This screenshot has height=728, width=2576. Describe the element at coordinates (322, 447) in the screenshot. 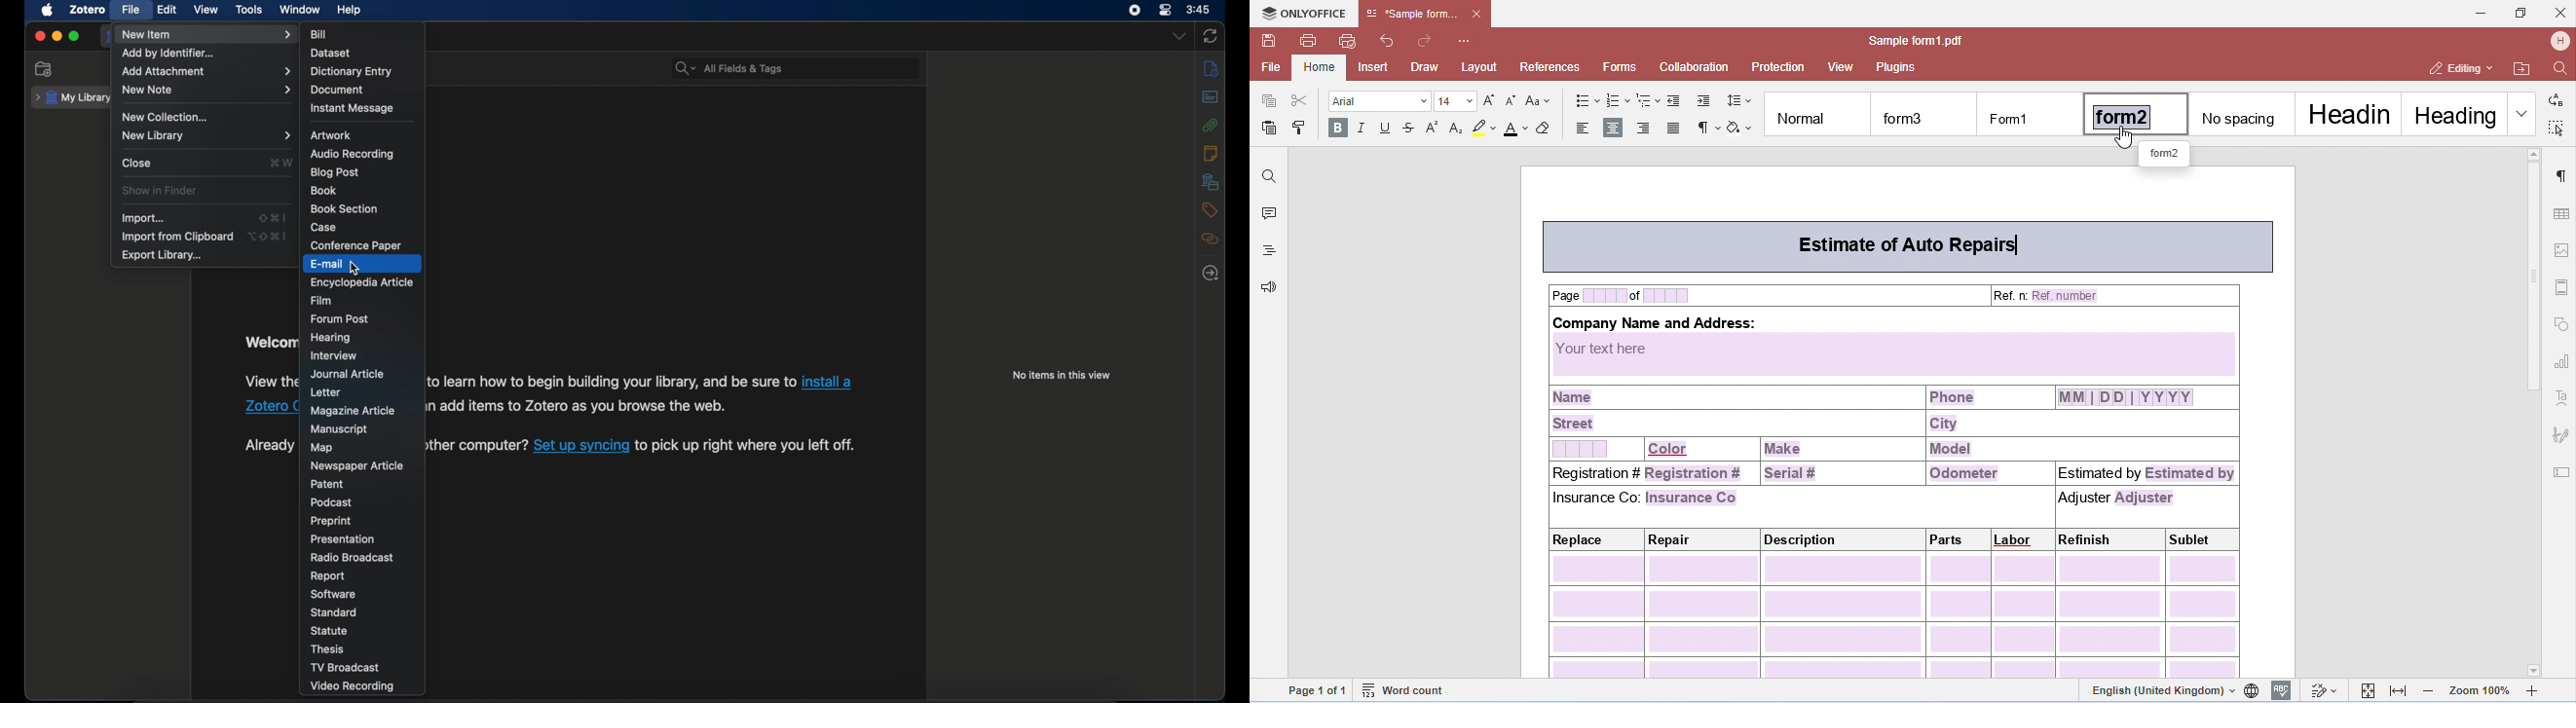

I see `map` at that location.